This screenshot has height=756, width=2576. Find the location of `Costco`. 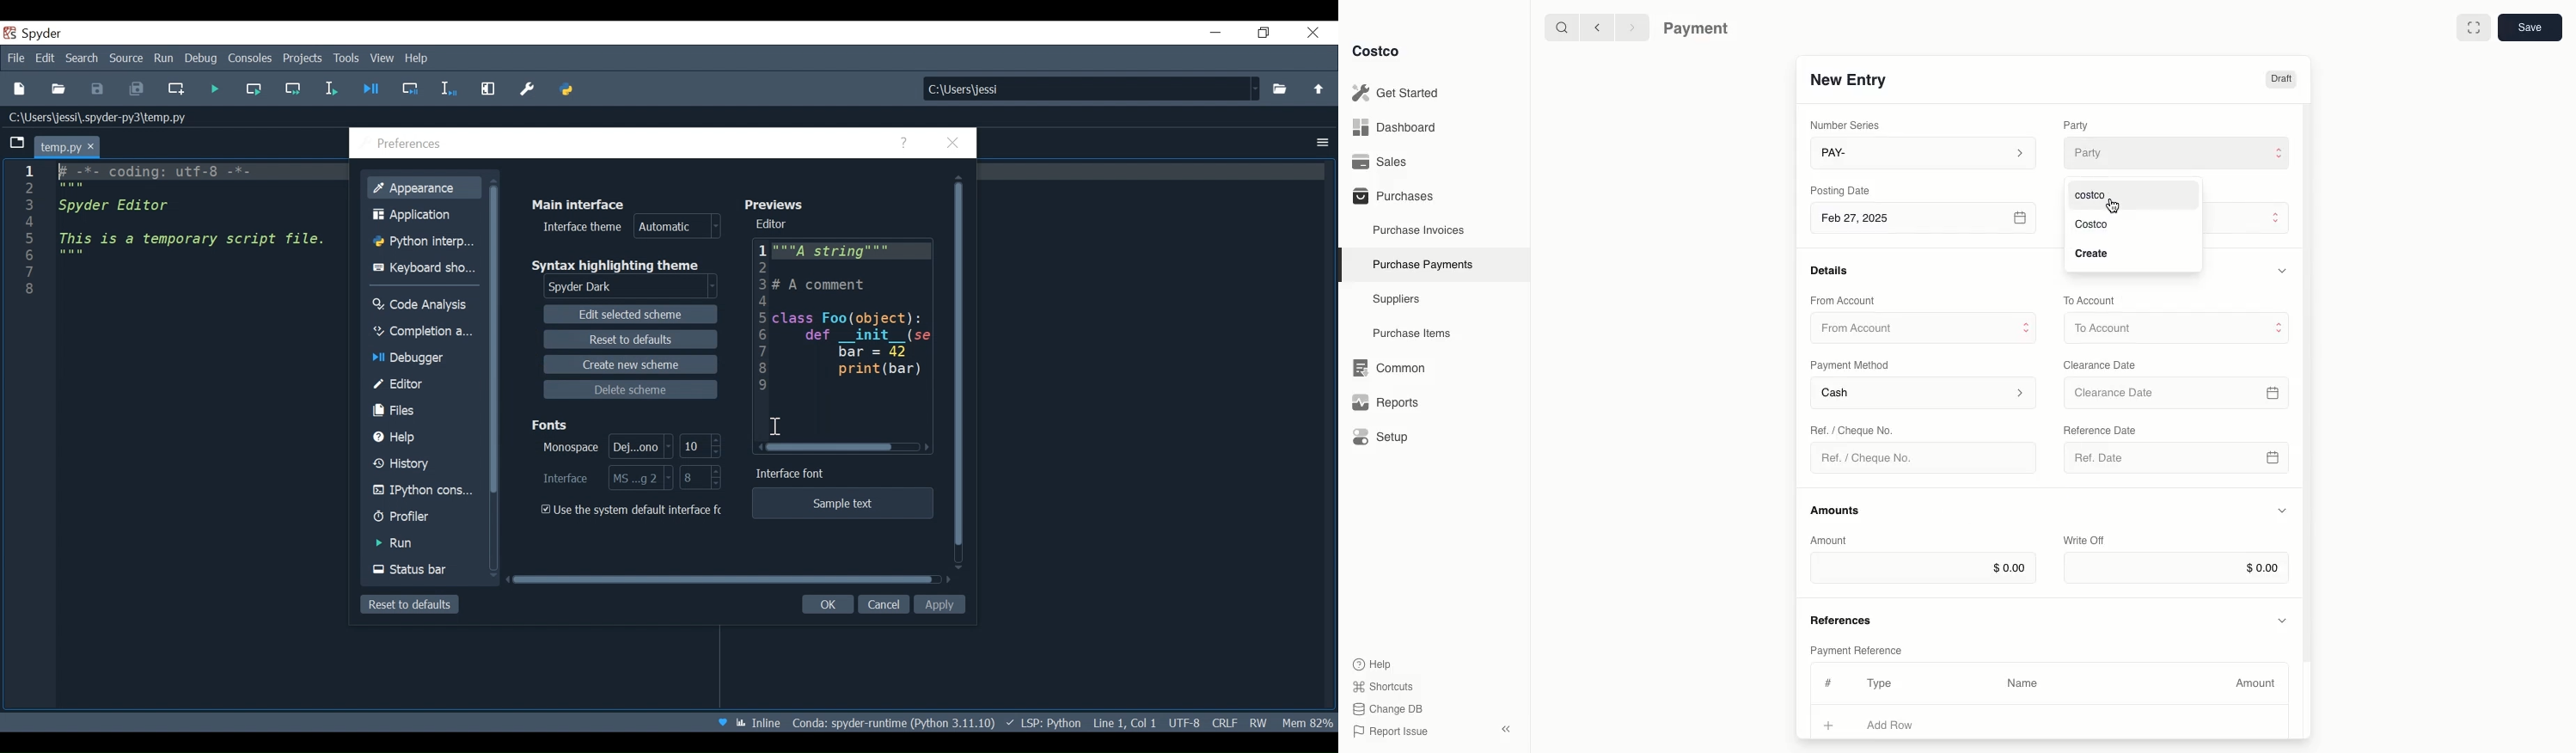

Costco is located at coordinates (1375, 51).